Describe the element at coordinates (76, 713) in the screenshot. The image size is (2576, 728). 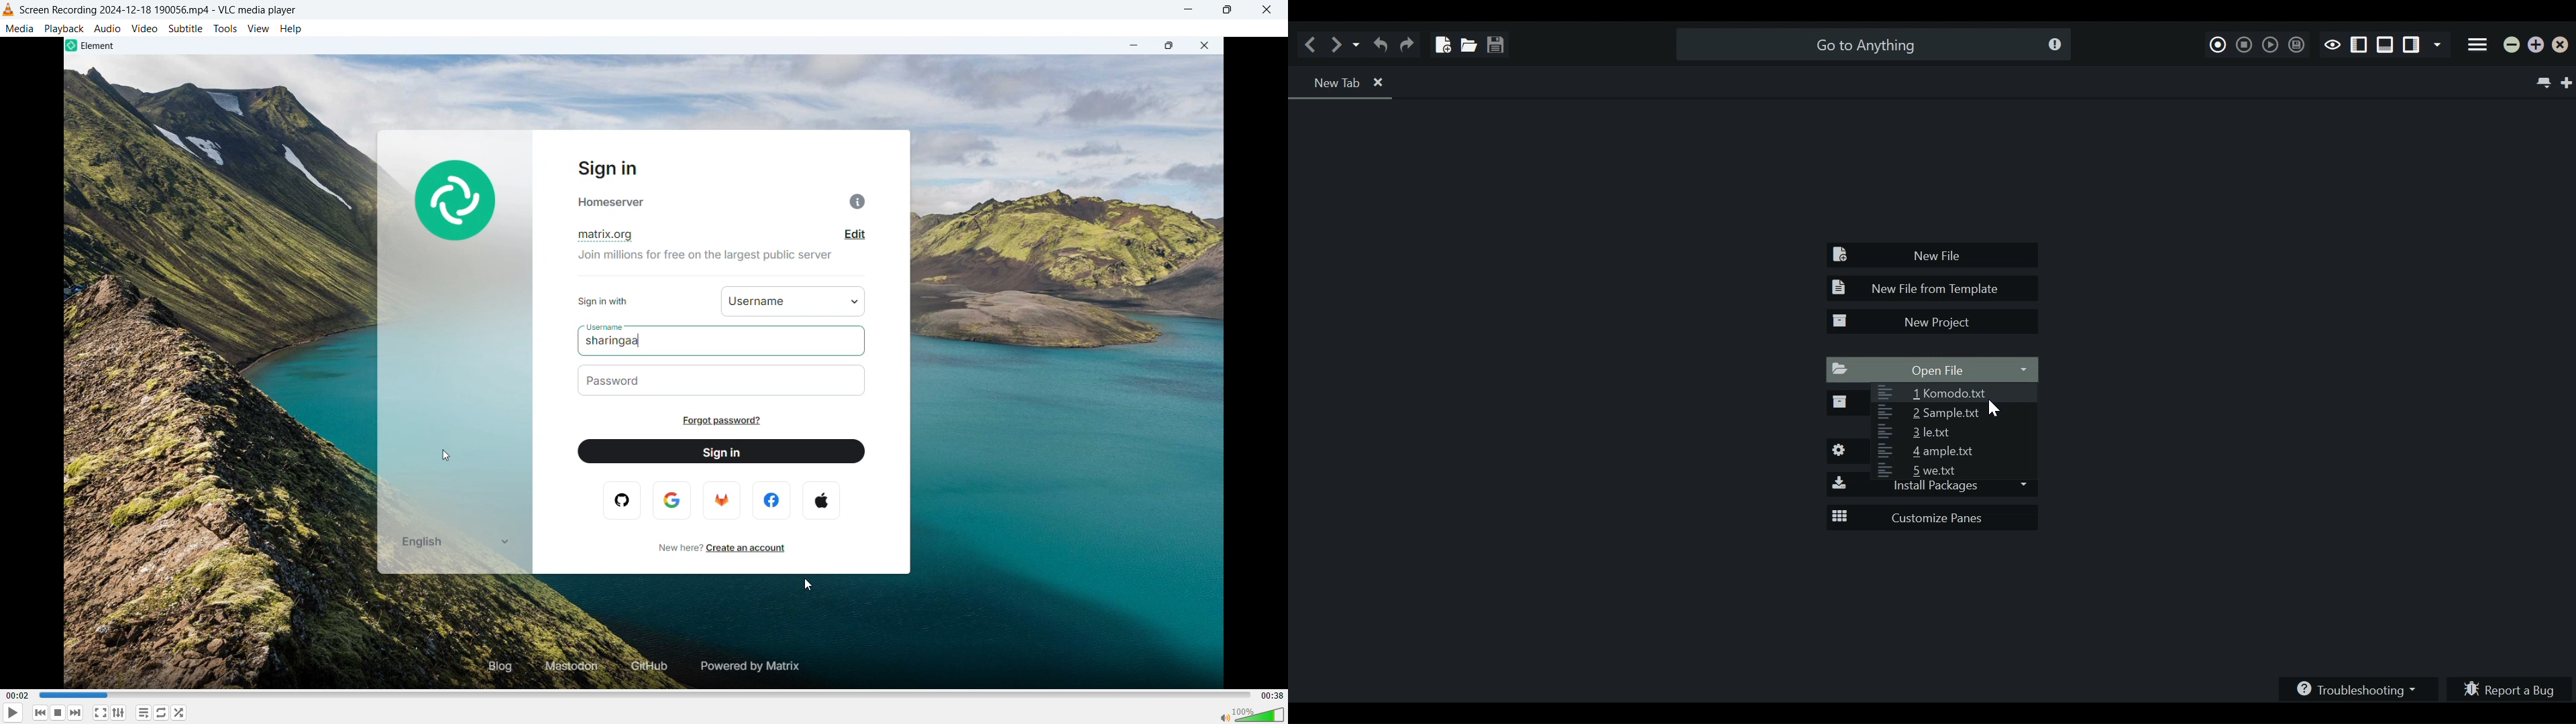
I see `Backward or previous media ` at that location.